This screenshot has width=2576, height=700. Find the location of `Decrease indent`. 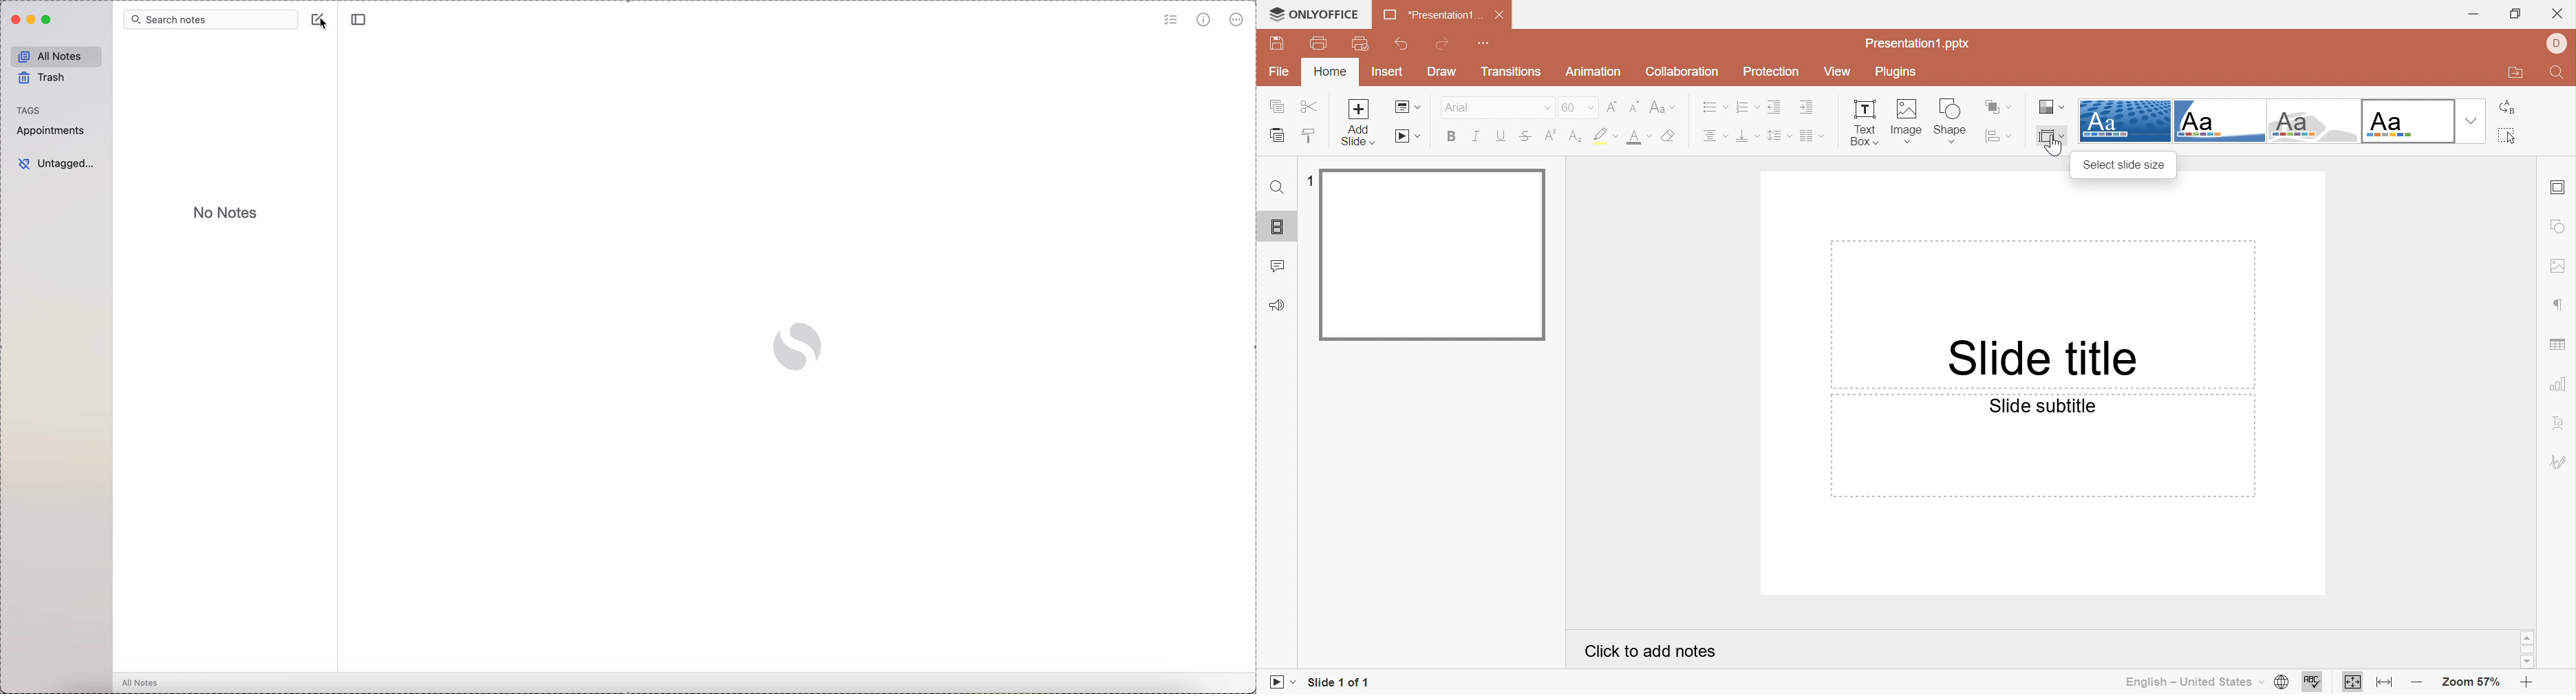

Decrease indent is located at coordinates (1774, 107).